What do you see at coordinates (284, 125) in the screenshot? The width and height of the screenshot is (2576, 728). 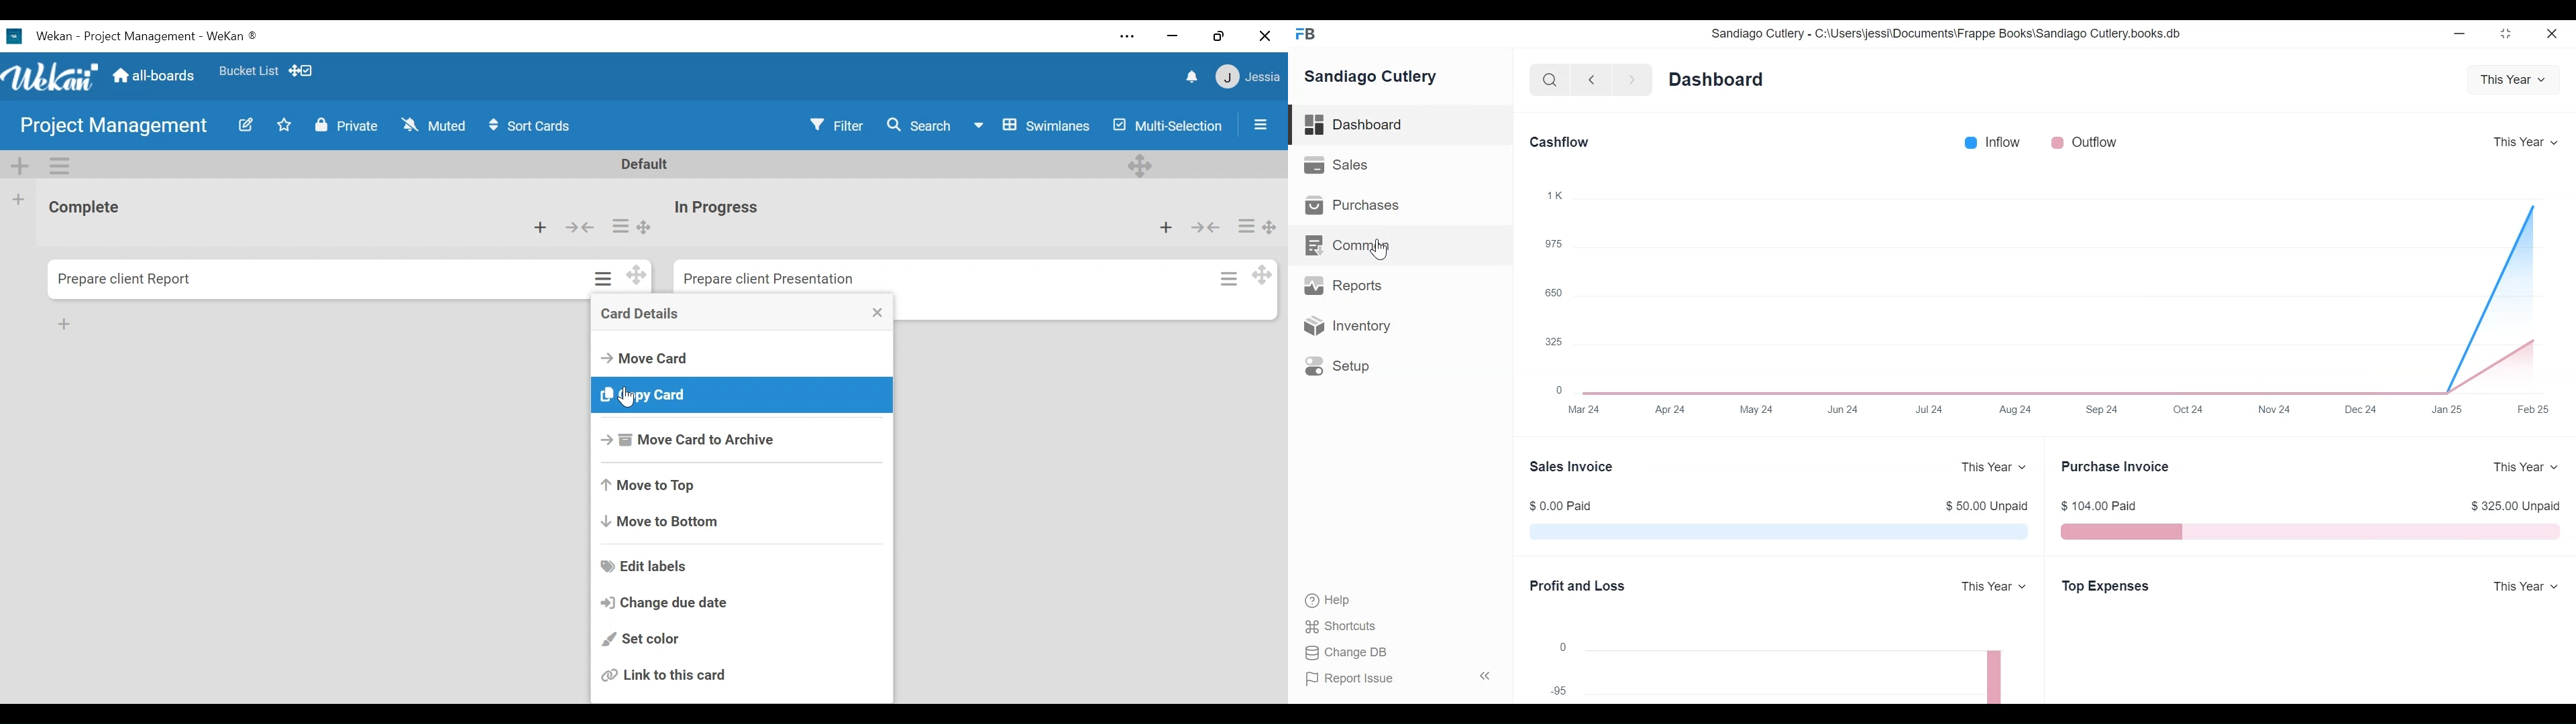 I see `Toggle favorites` at bounding box center [284, 125].